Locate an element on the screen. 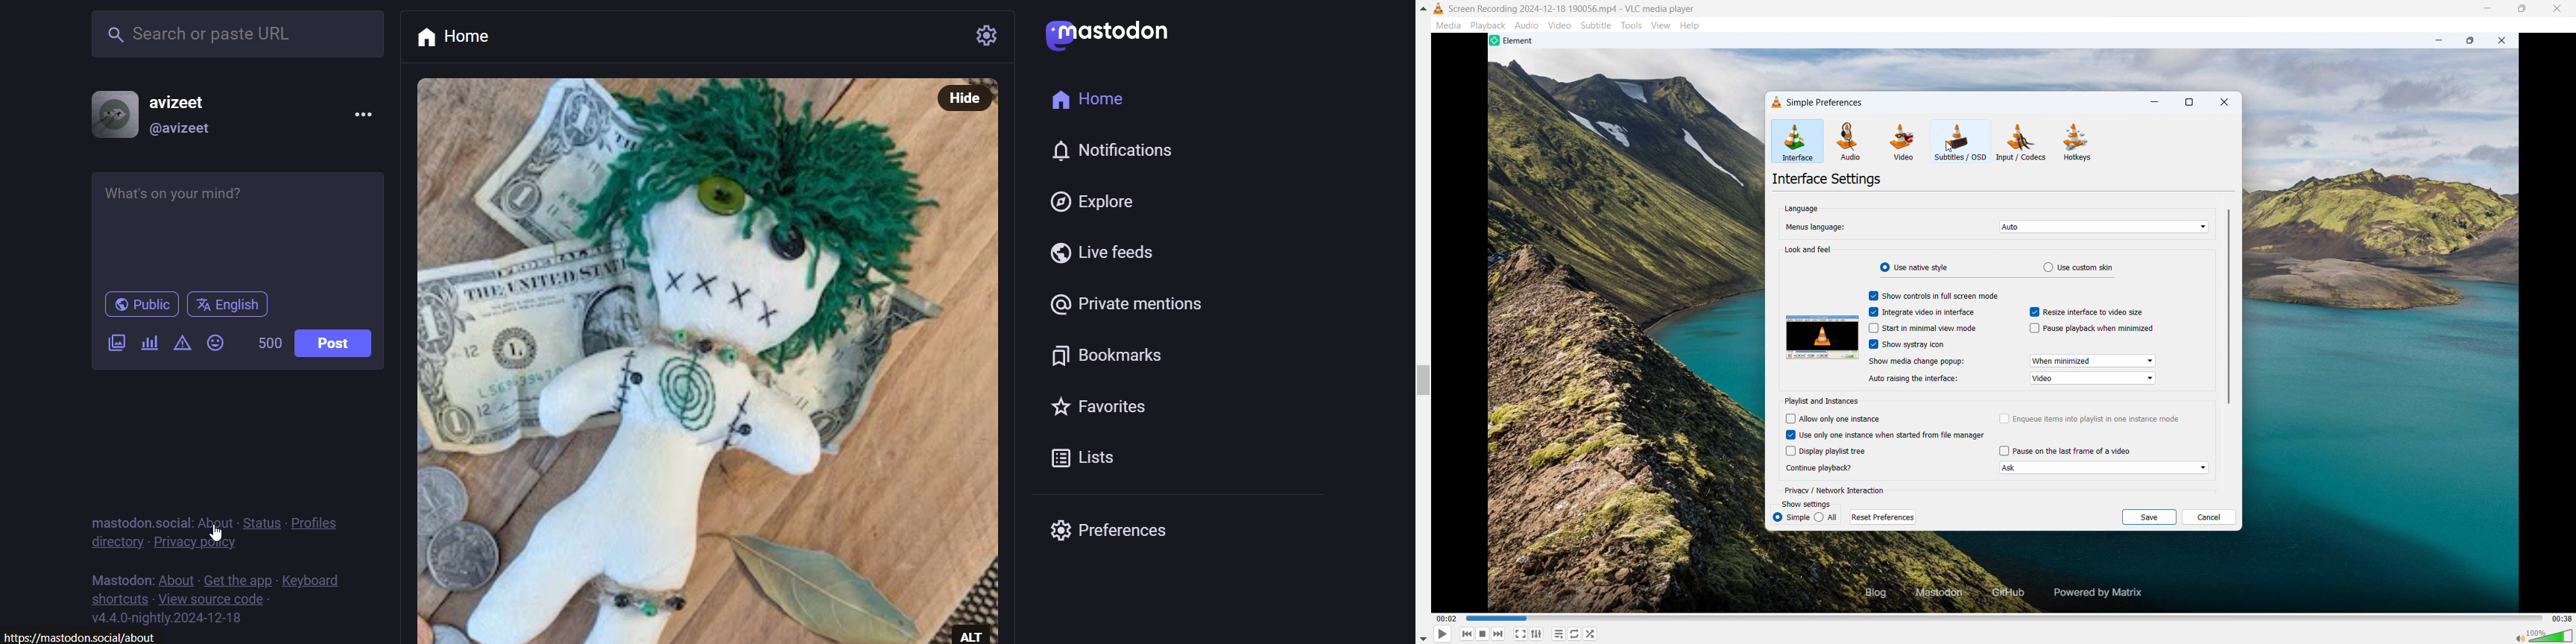 The height and width of the screenshot is (644, 2576). post with picture is located at coordinates (672, 361).